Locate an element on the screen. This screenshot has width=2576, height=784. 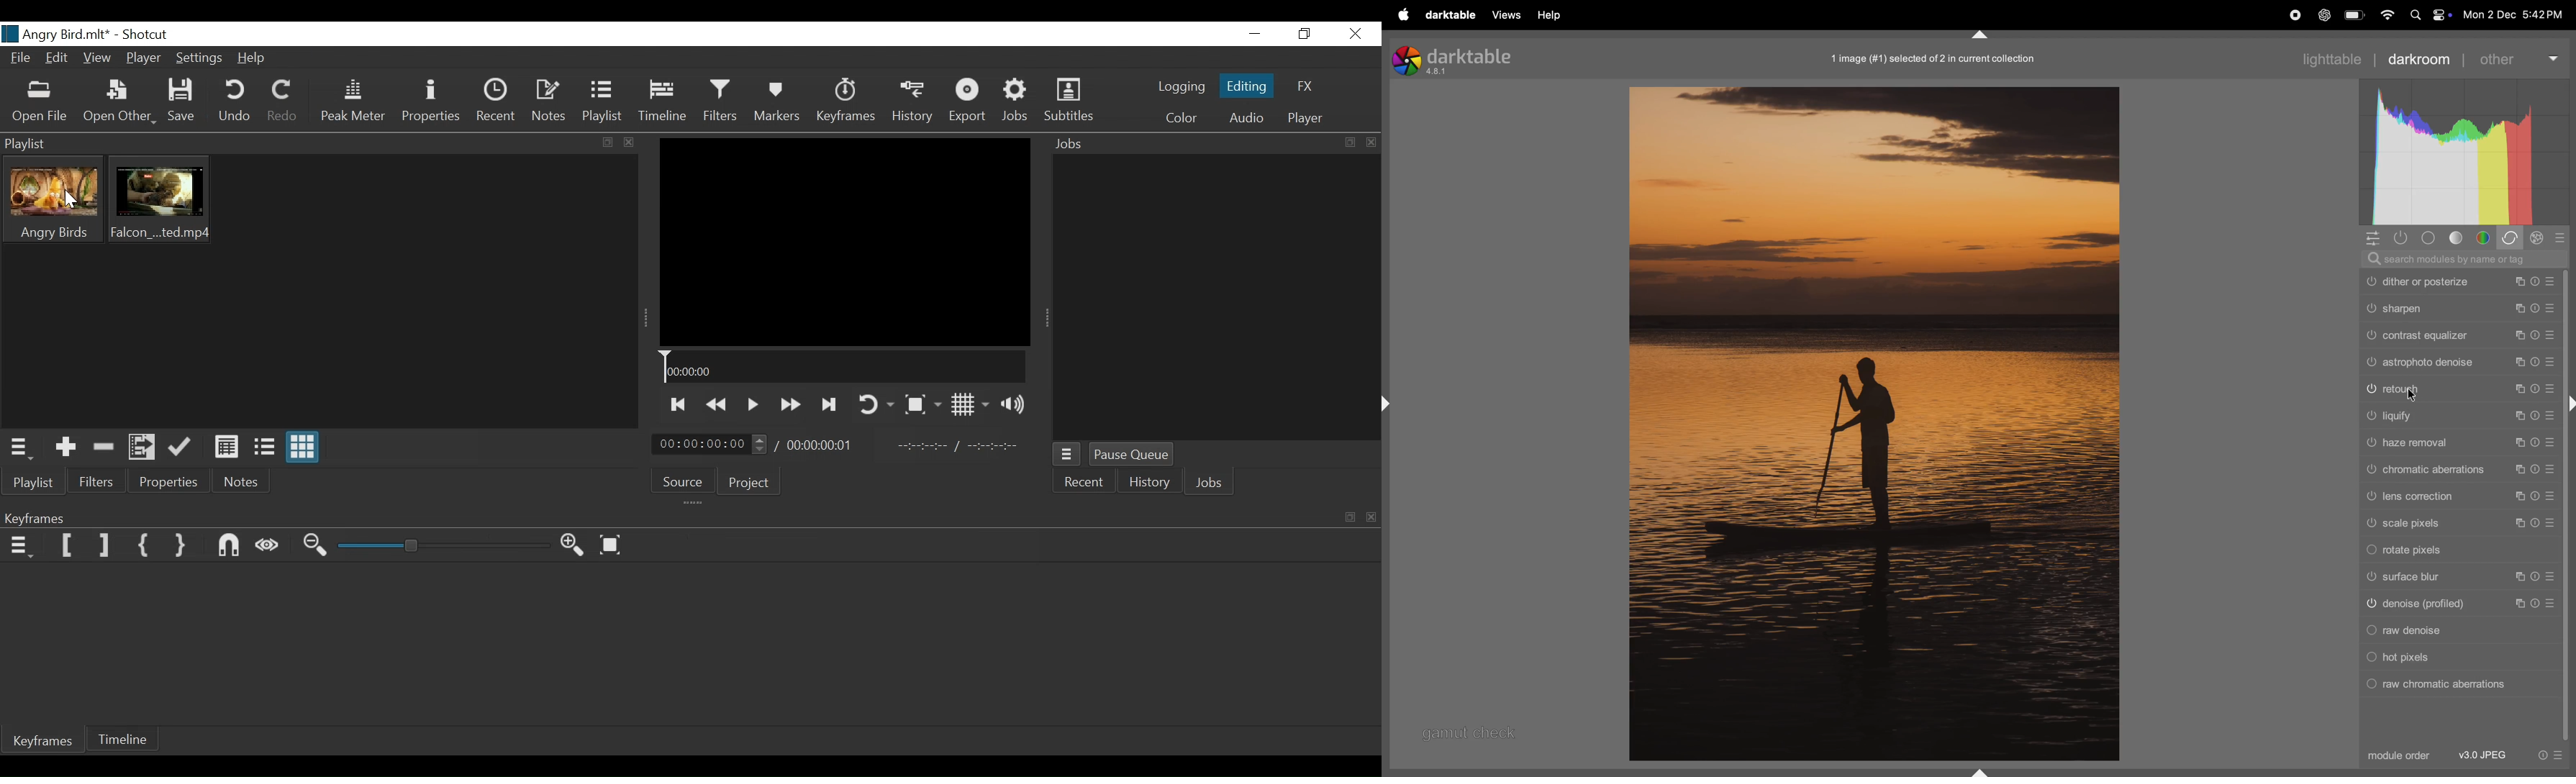
Total duration is located at coordinates (822, 445).